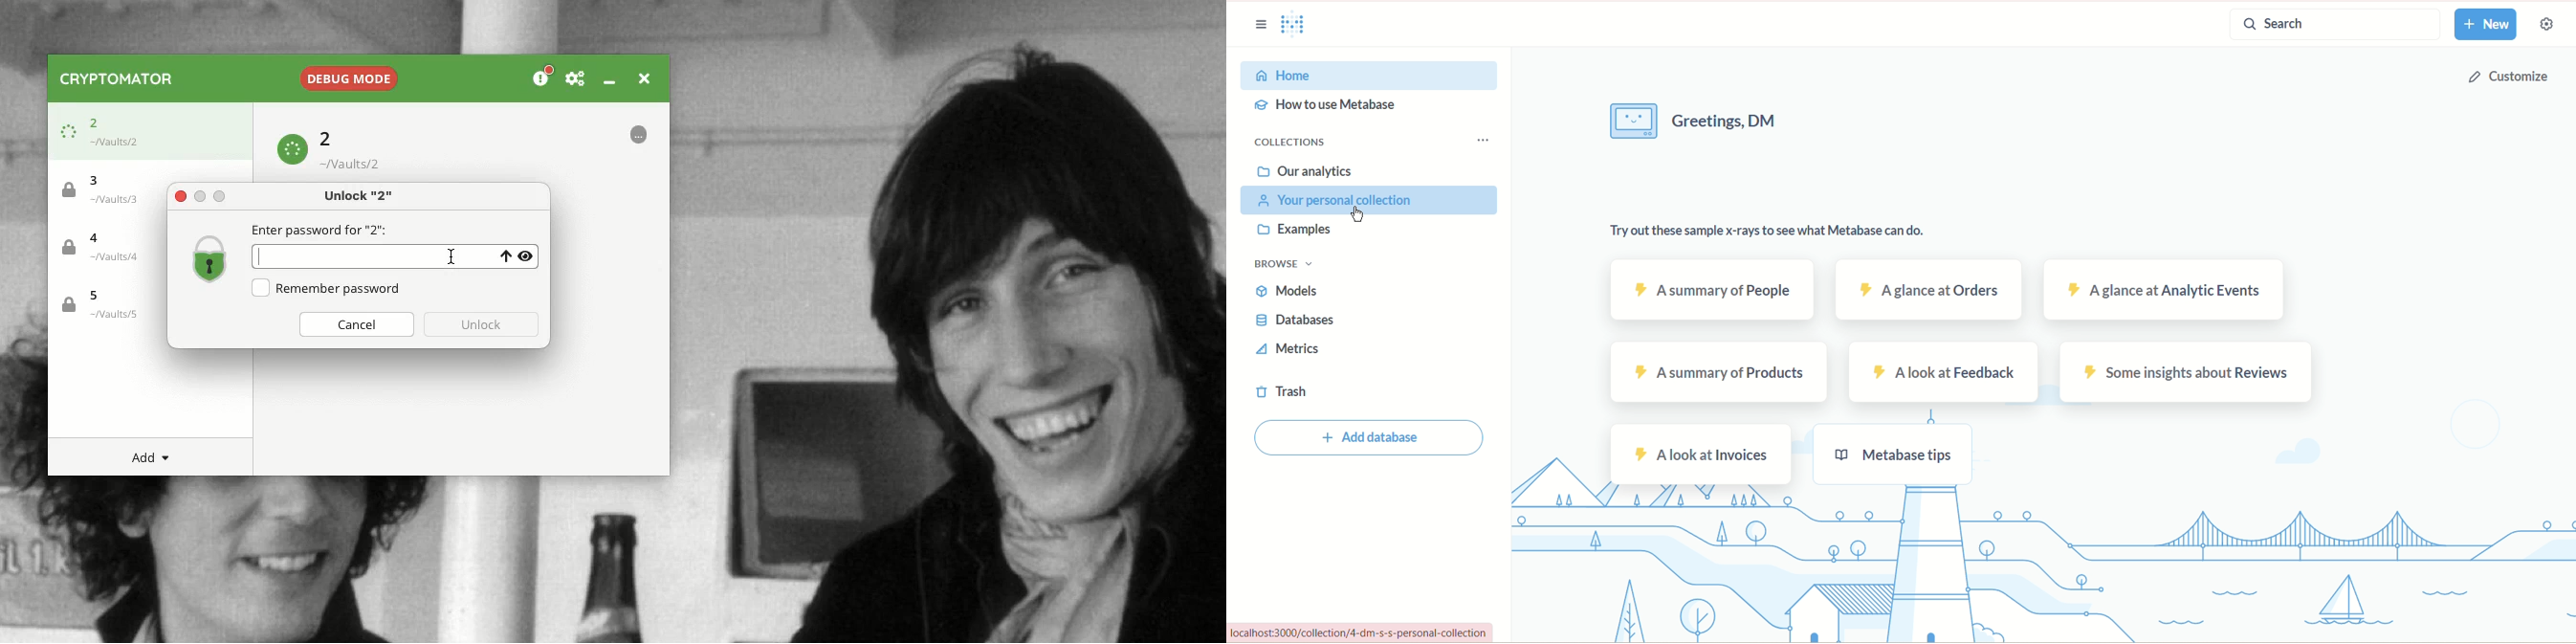 The image size is (2576, 644). What do you see at coordinates (2508, 81) in the screenshot?
I see `customize` at bounding box center [2508, 81].